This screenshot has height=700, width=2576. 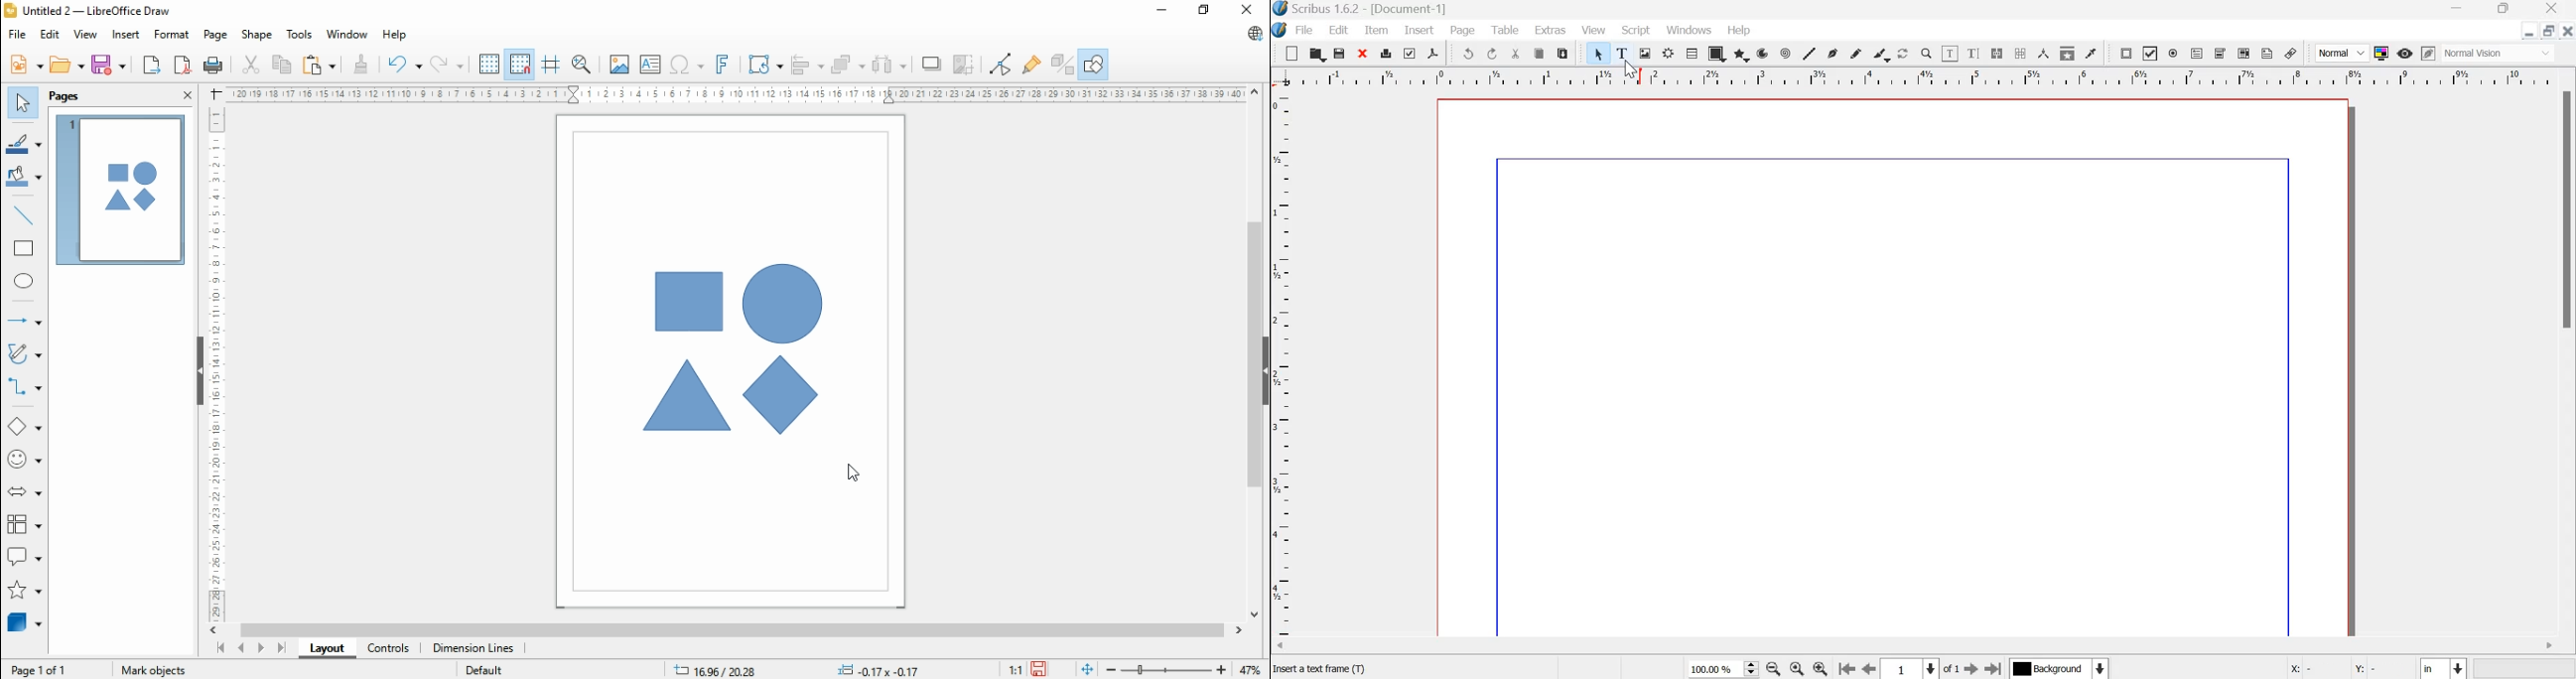 I want to click on view, so click(x=86, y=35).